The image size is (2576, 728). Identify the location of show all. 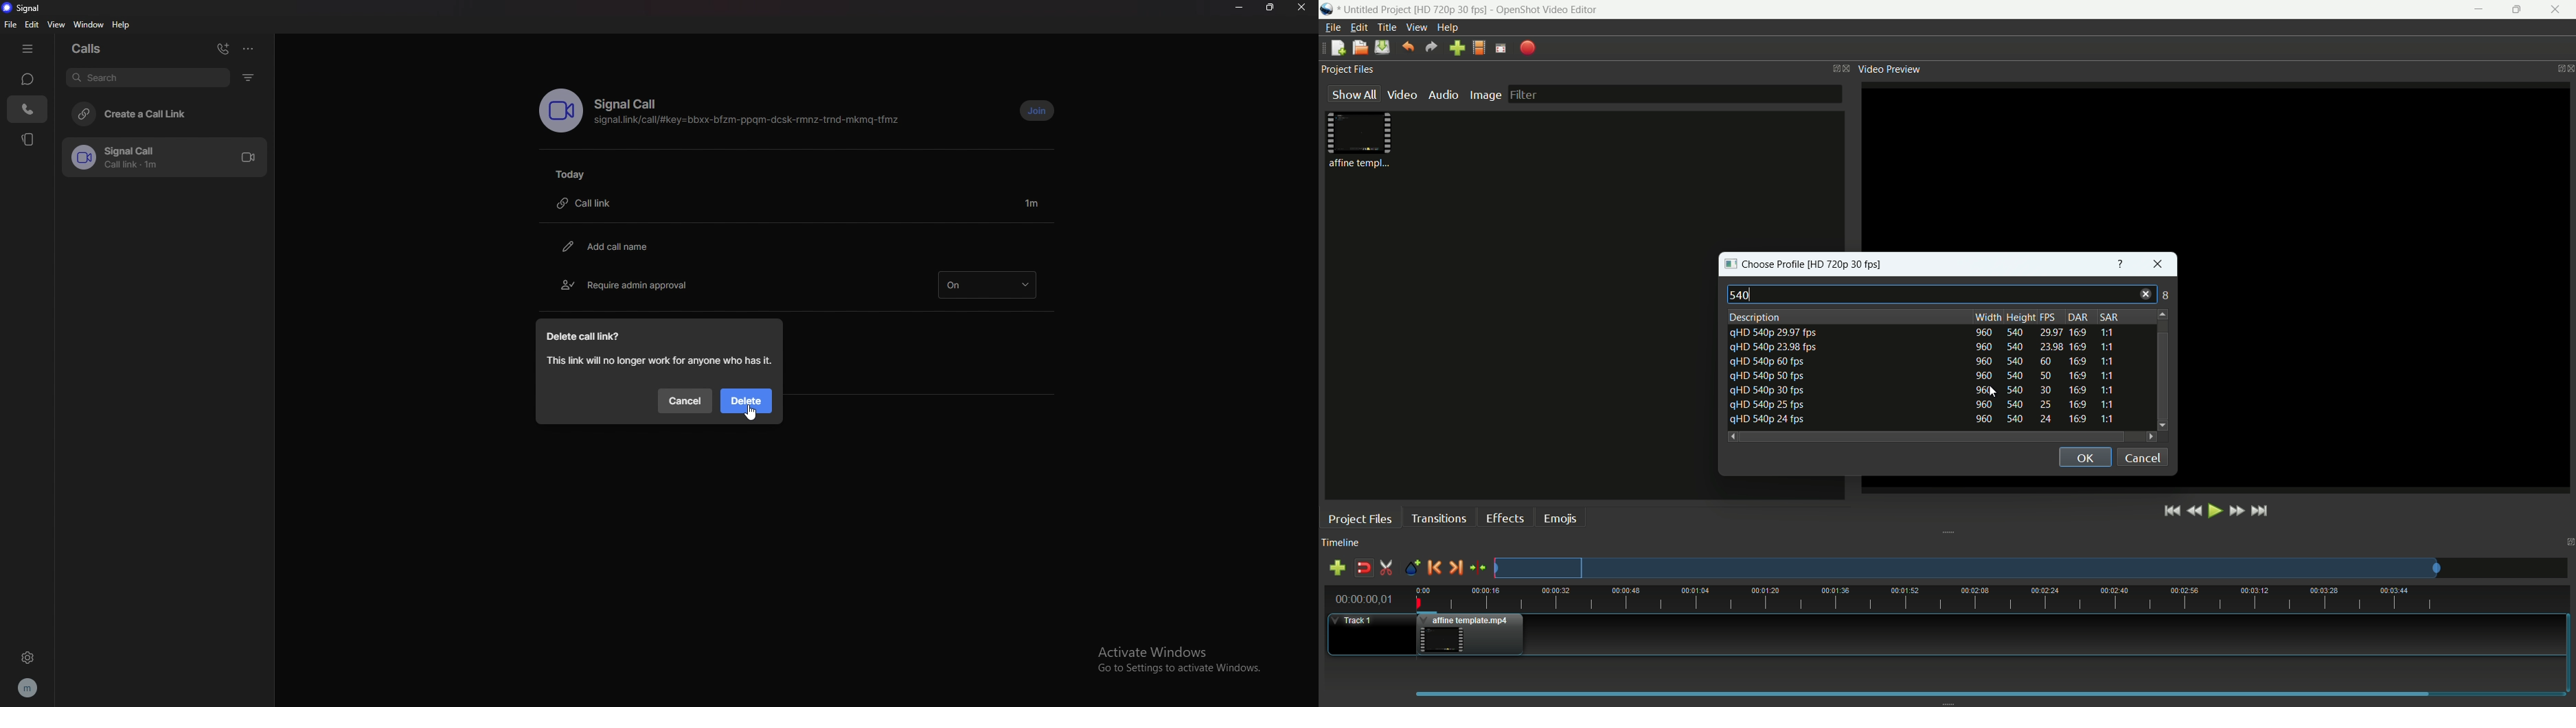
(1354, 94).